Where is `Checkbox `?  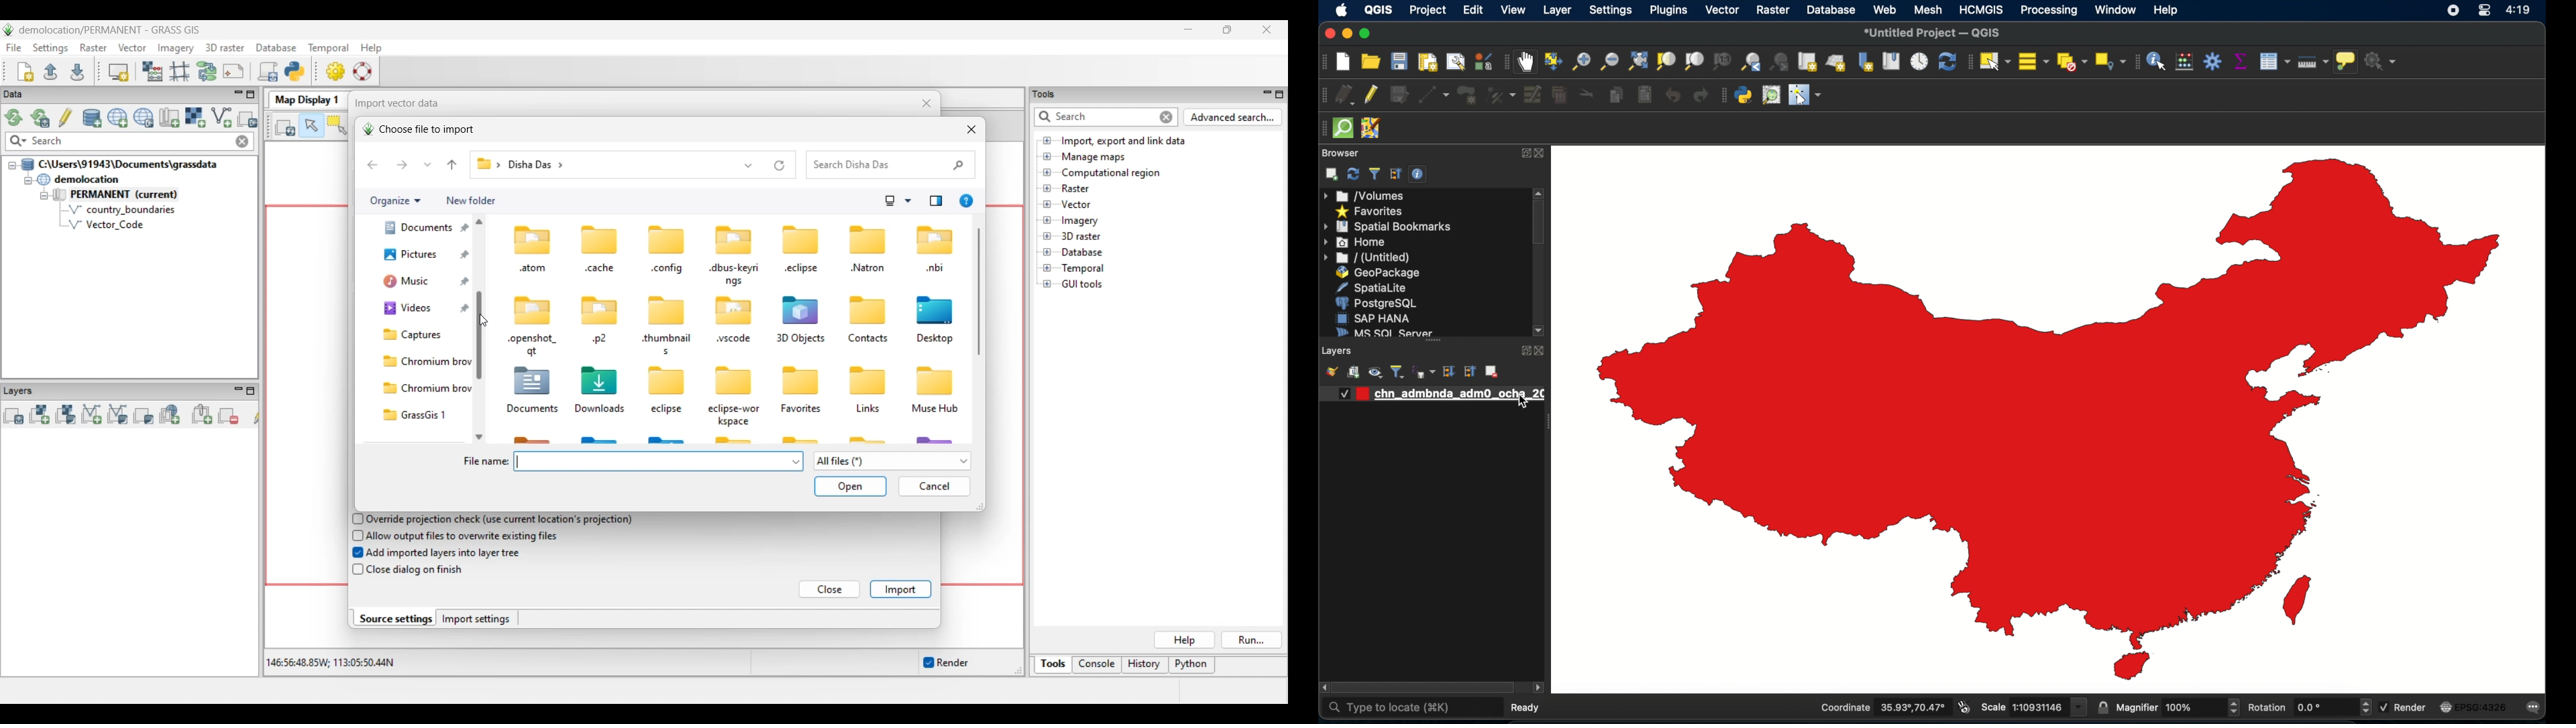 Checkbox  is located at coordinates (1342, 394).